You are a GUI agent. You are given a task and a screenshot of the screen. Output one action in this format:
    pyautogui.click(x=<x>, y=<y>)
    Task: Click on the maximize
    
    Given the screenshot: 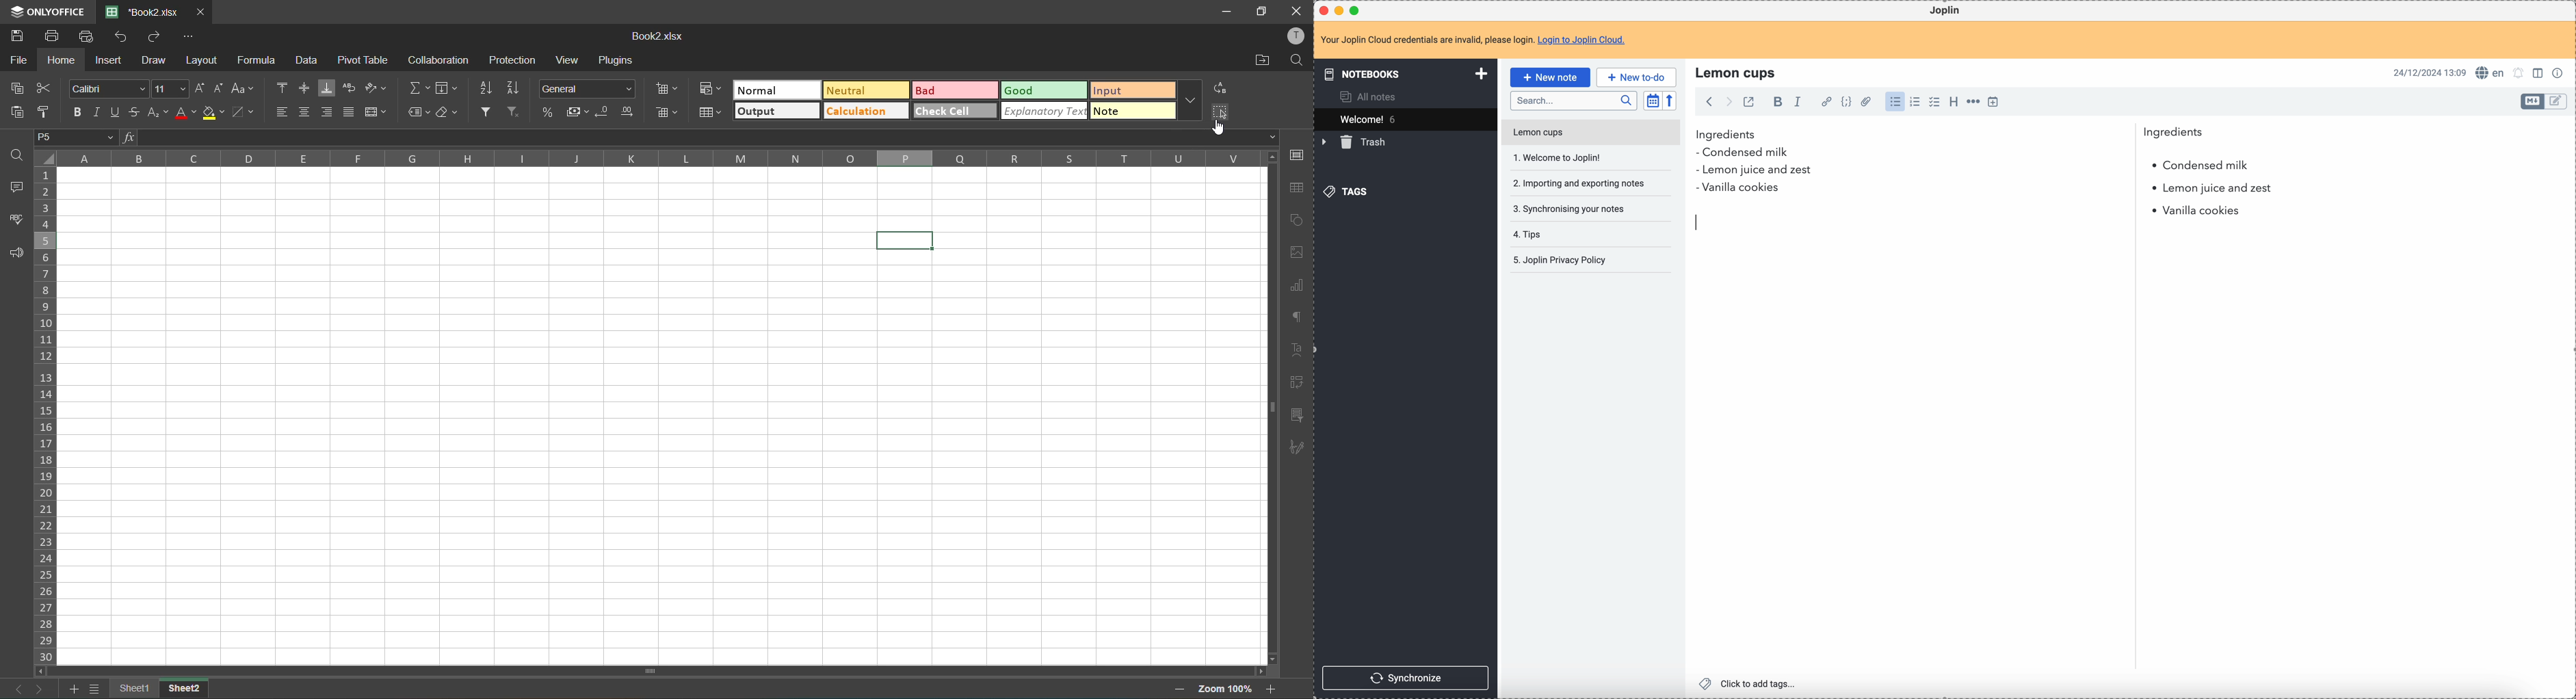 What is the action you would take?
    pyautogui.click(x=1357, y=10)
    